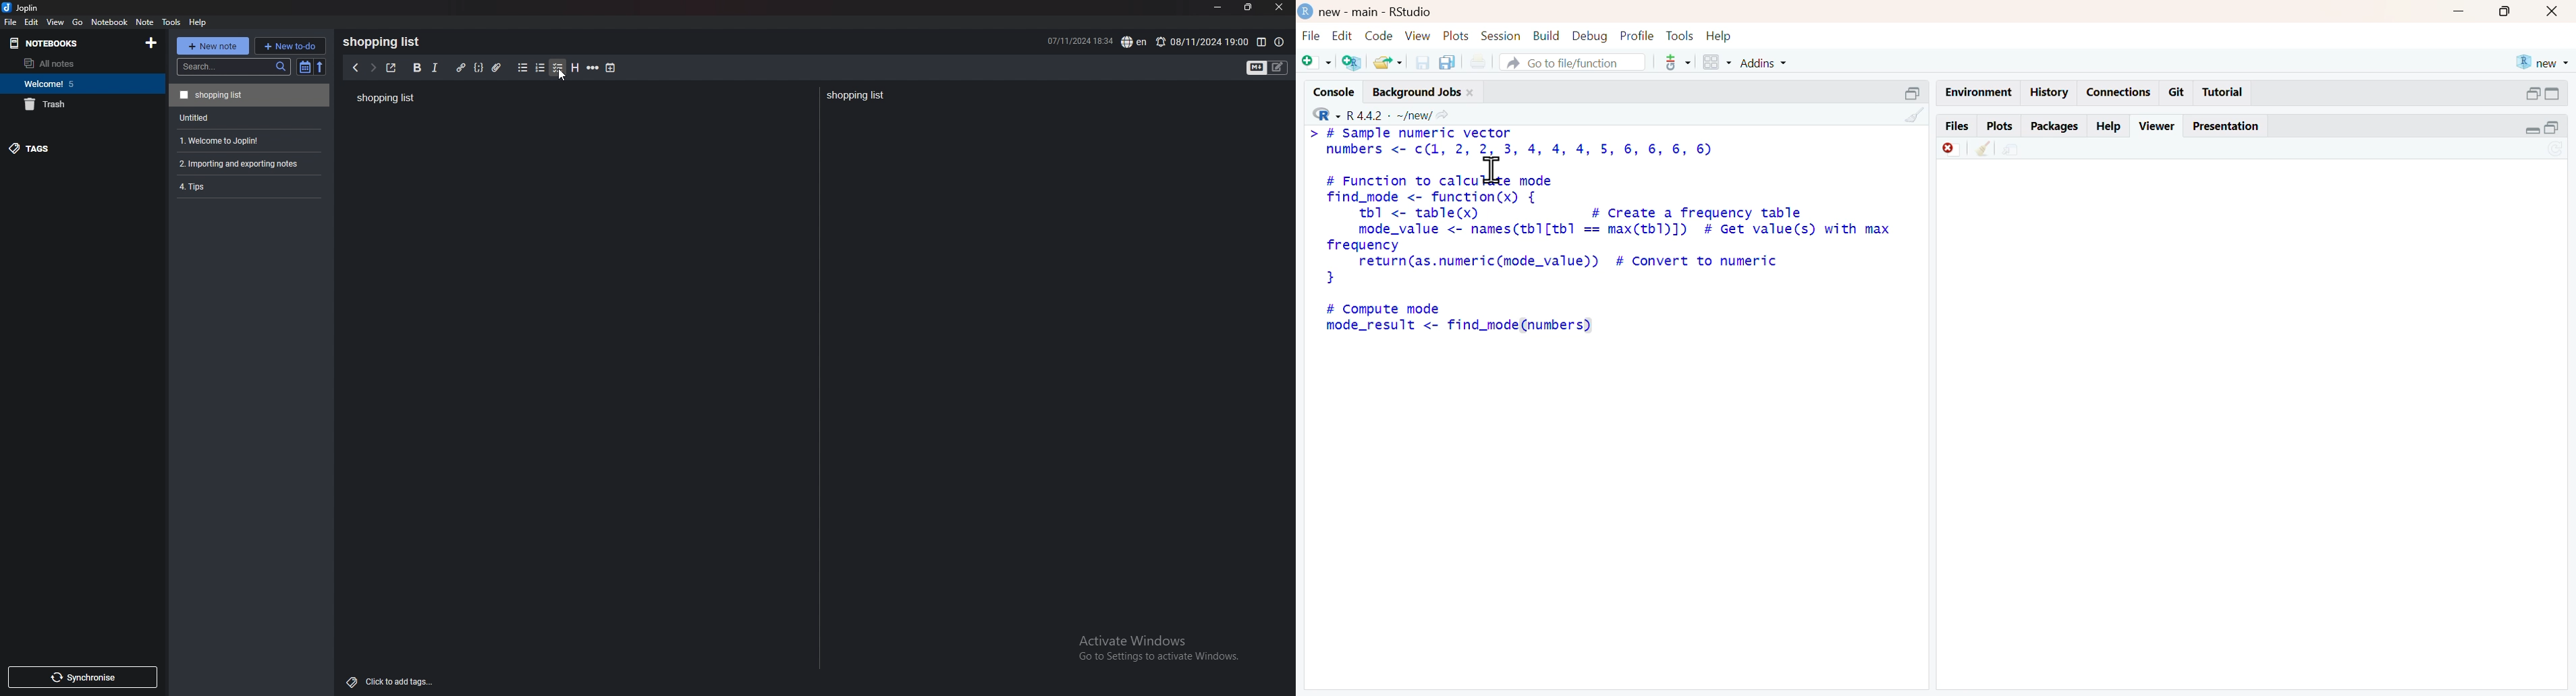 This screenshot has width=2576, height=700. What do you see at coordinates (478, 68) in the screenshot?
I see `code` at bounding box center [478, 68].